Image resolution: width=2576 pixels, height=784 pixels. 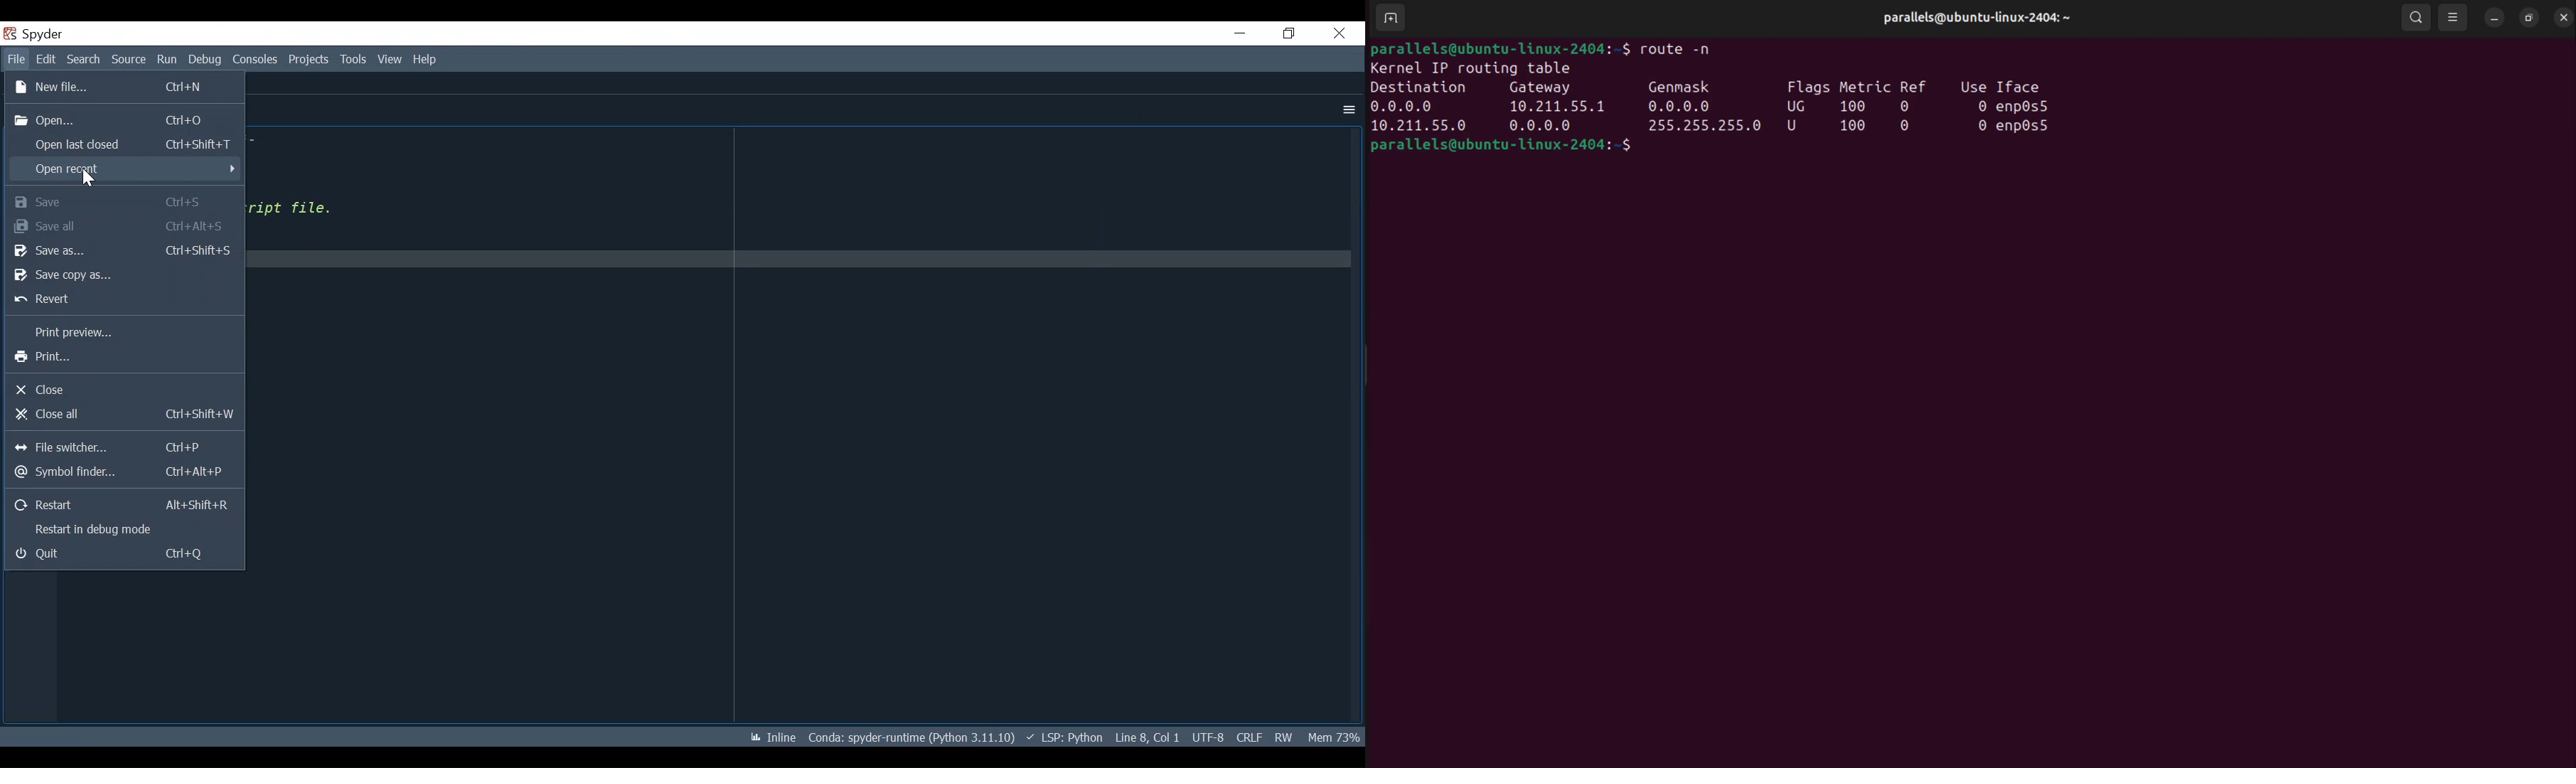 I want to click on Line 8, Col 1, so click(x=1145, y=739).